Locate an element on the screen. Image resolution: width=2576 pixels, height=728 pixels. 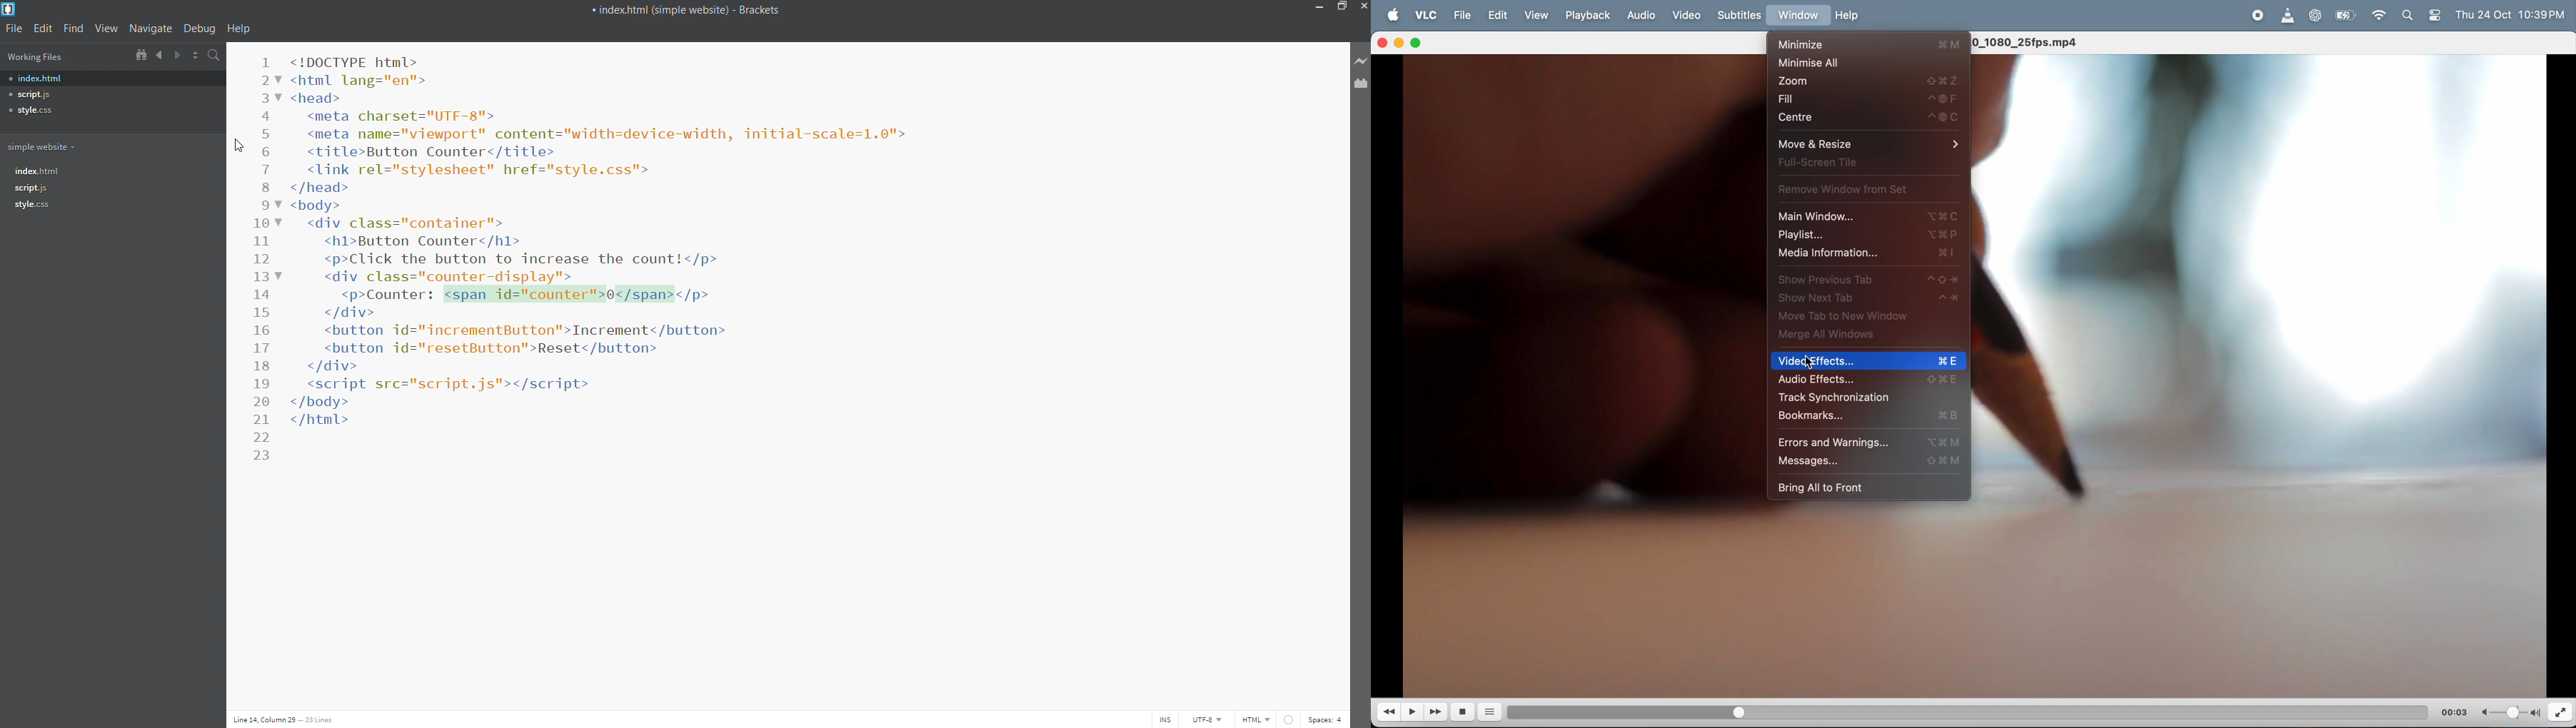
Fast forward is located at coordinates (1437, 712).